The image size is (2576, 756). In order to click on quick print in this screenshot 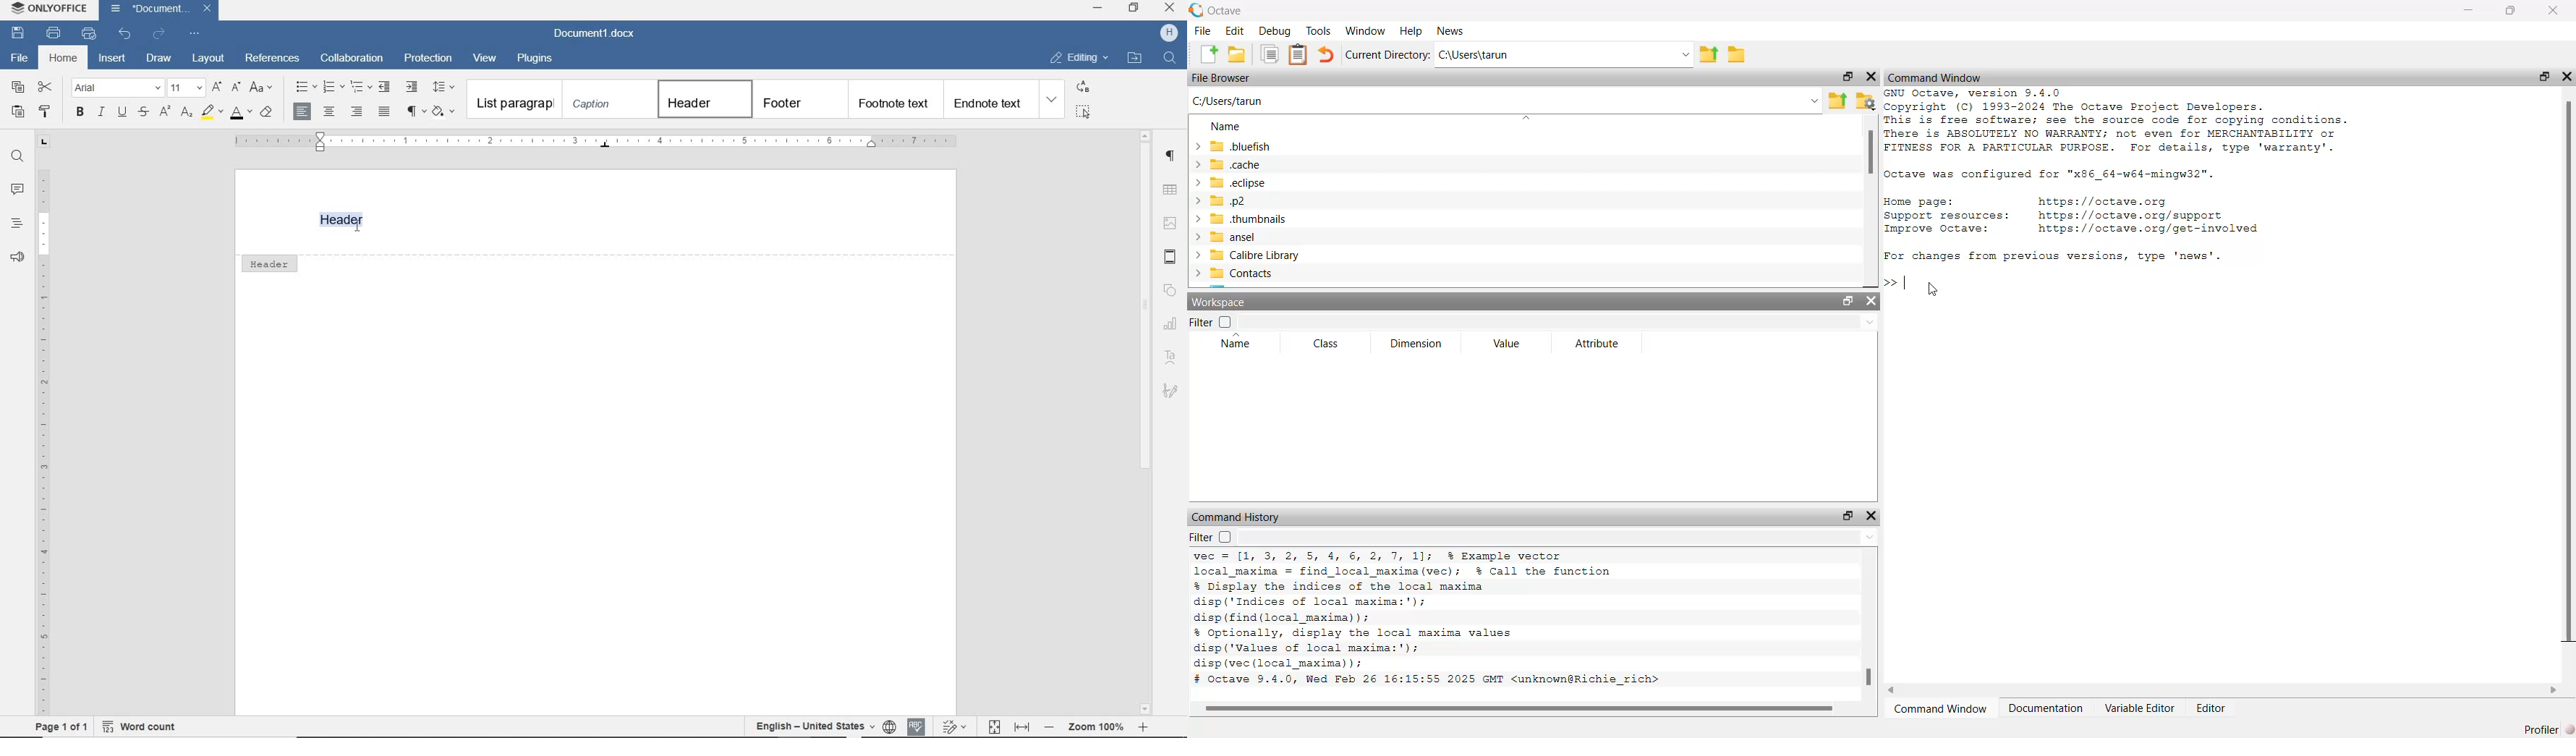, I will do `click(88, 34)`.